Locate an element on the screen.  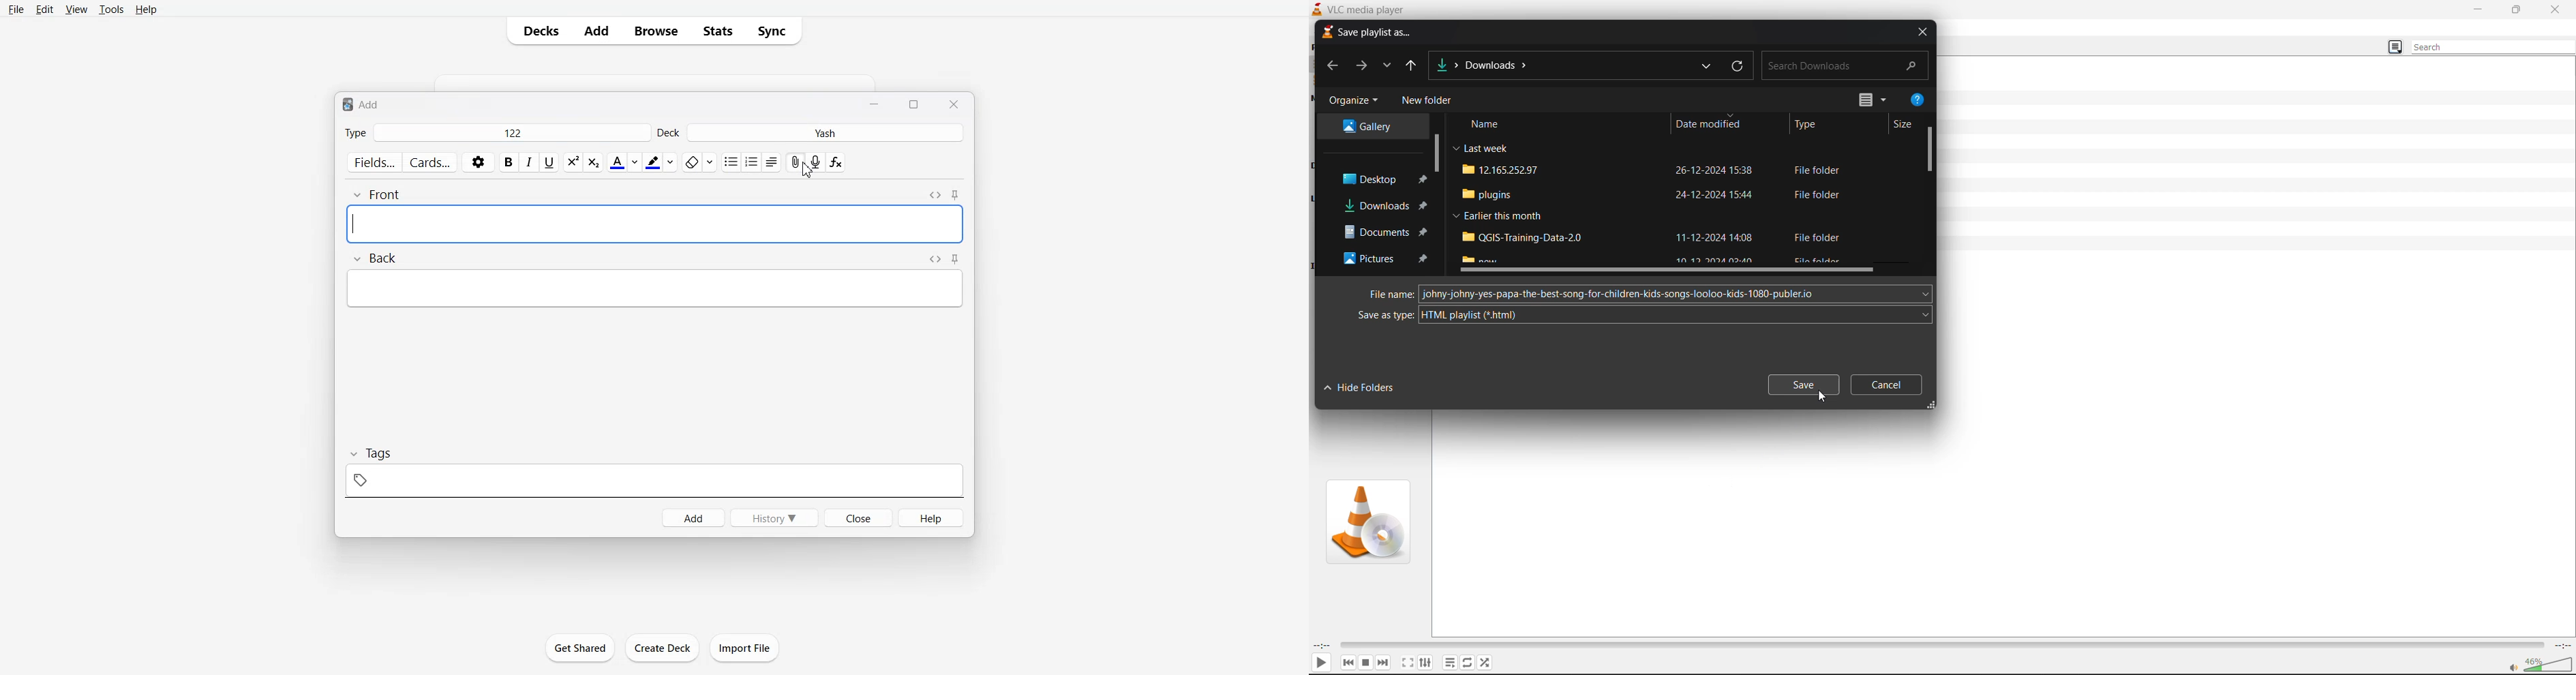
Cards is located at coordinates (430, 162).